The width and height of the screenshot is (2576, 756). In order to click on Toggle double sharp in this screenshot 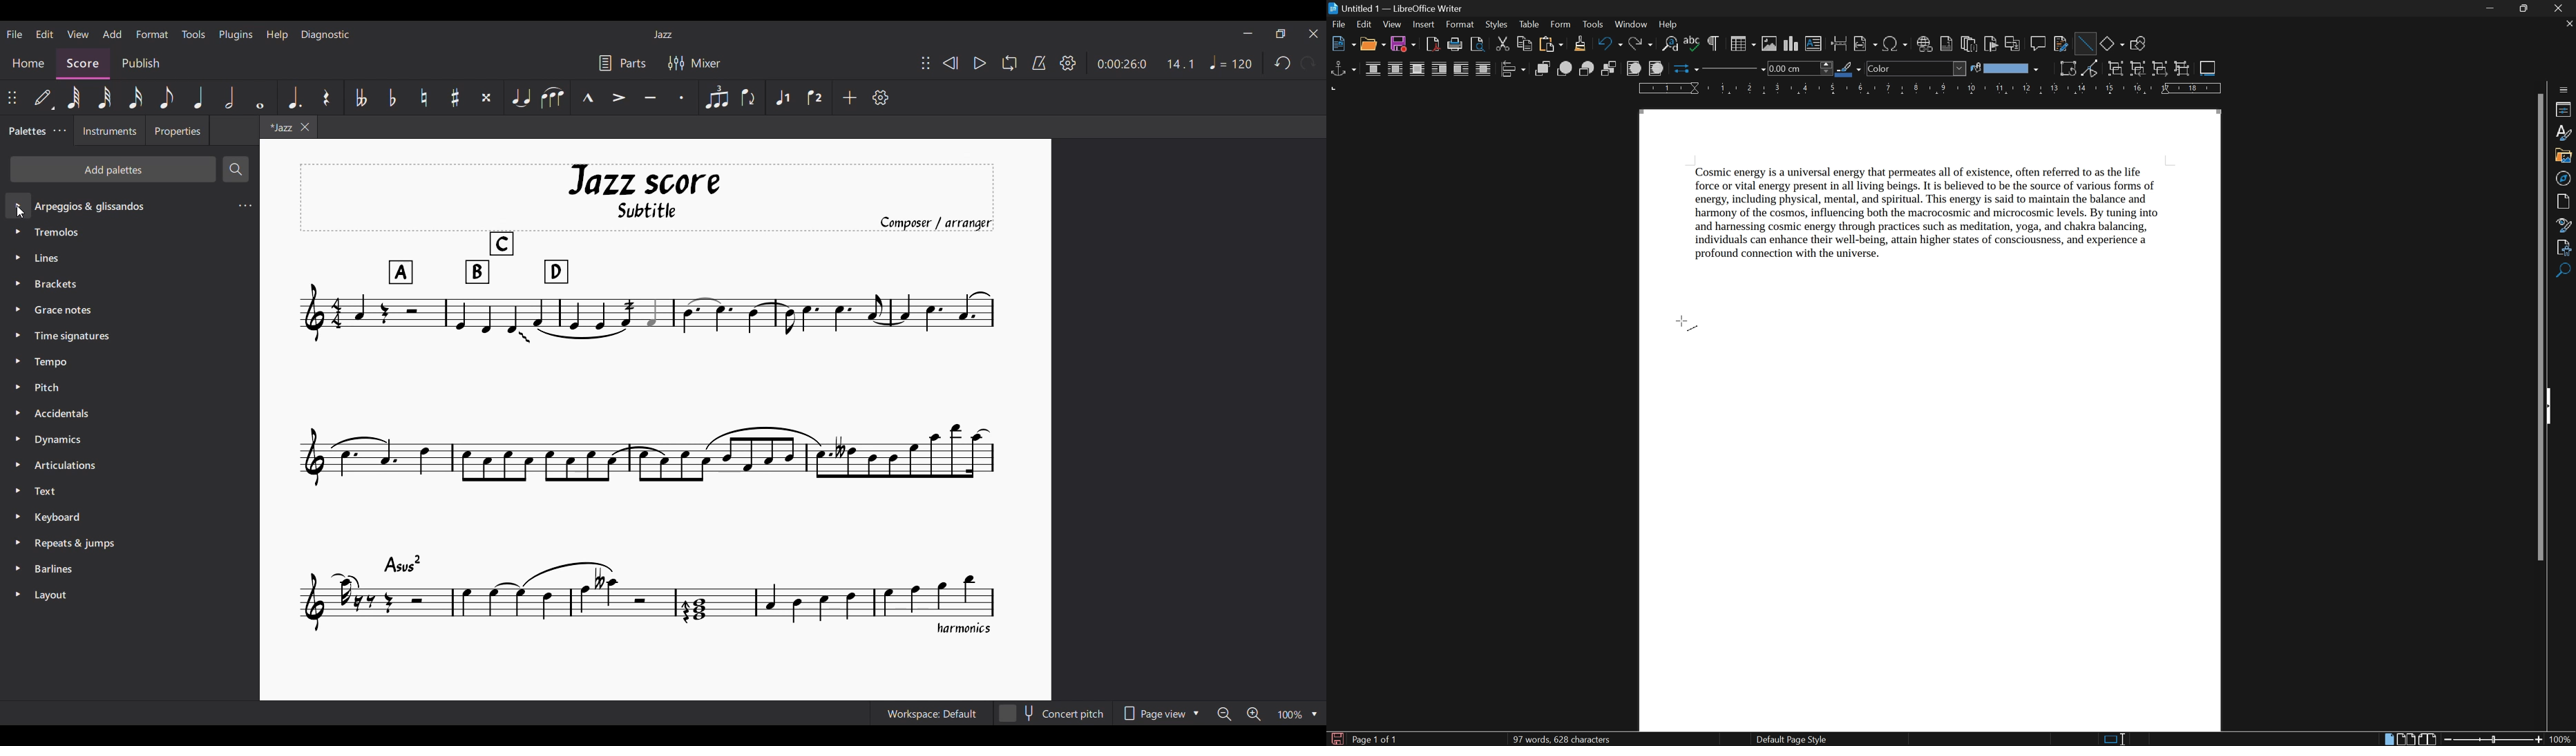, I will do `click(486, 97)`.